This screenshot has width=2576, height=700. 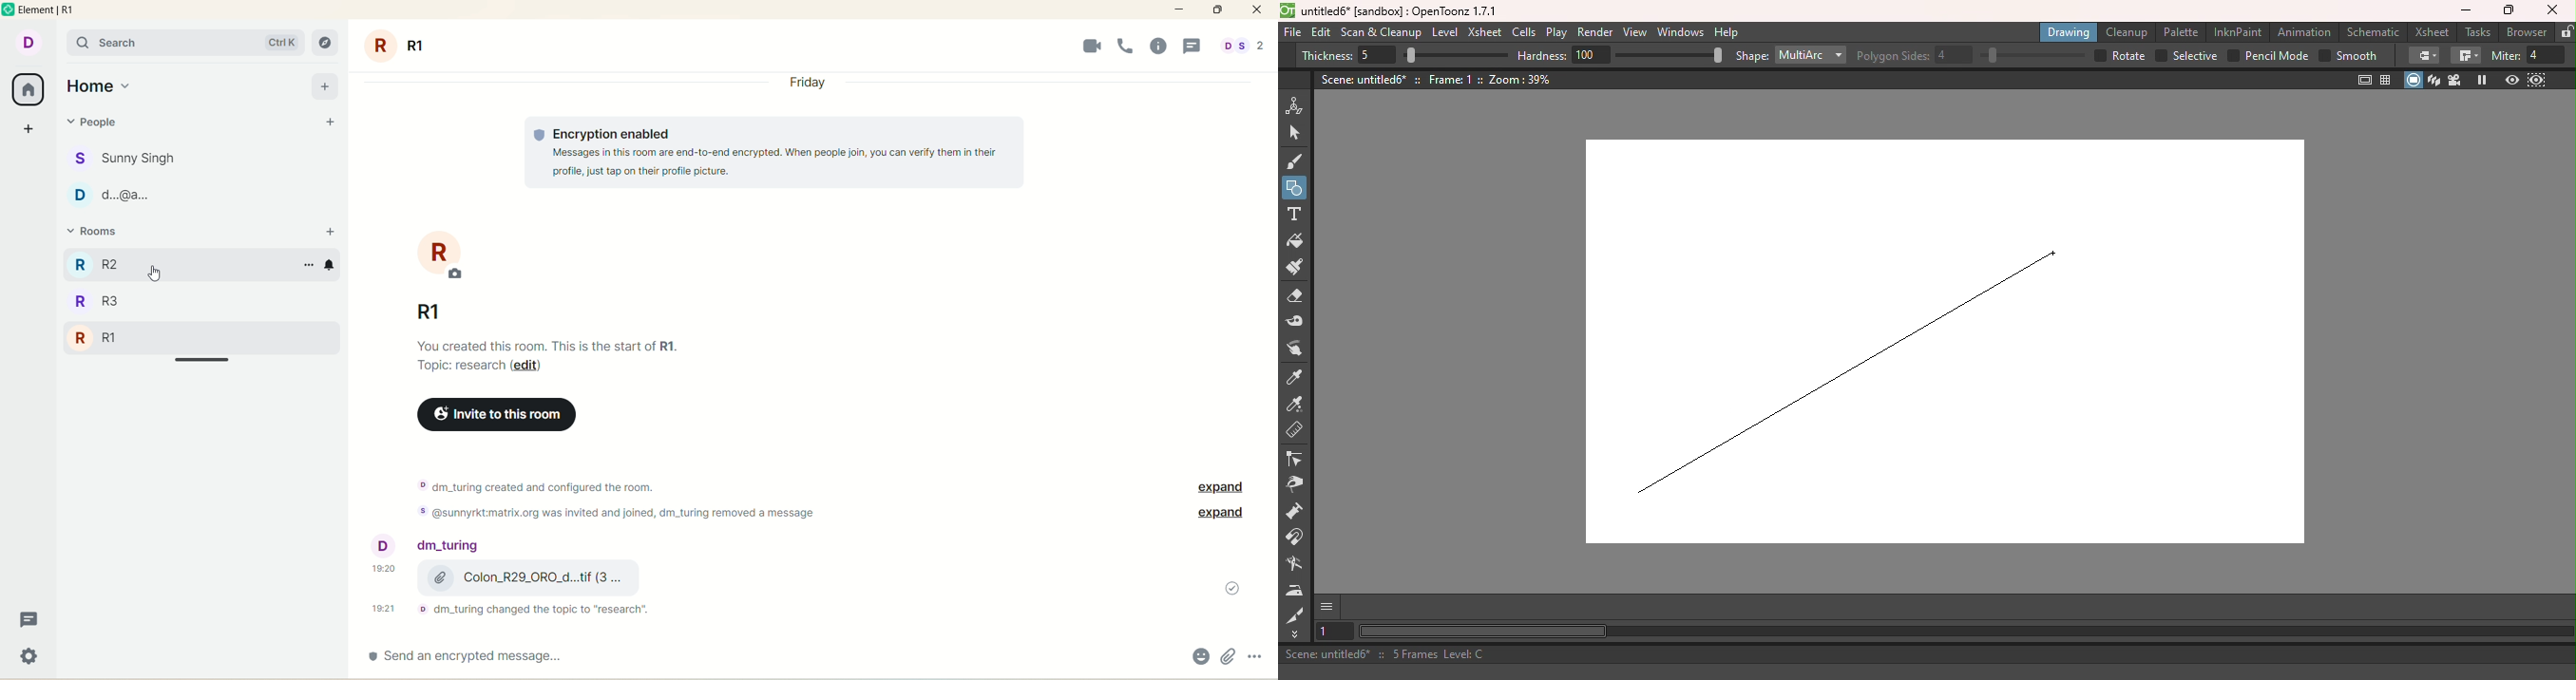 What do you see at coordinates (1916, 53) in the screenshot?
I see `Polygon sides` at bounding box center [1916, 53].